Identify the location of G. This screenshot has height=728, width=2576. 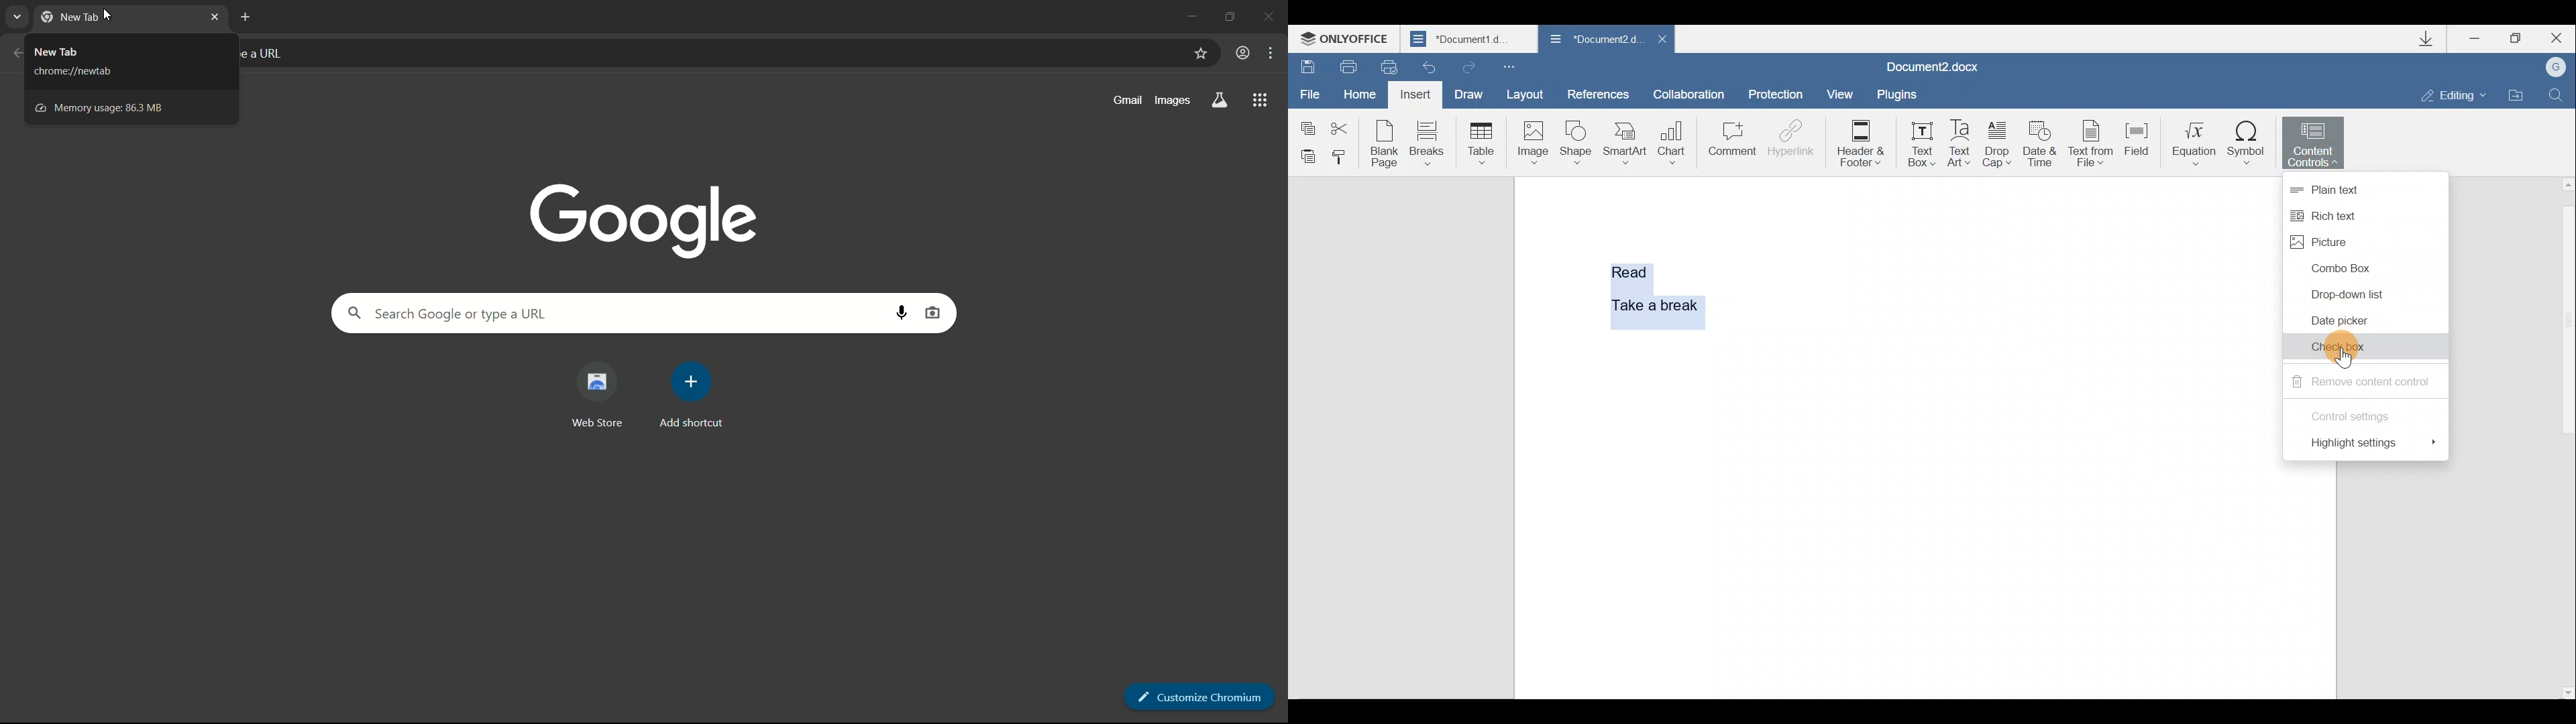
(2557, 66).